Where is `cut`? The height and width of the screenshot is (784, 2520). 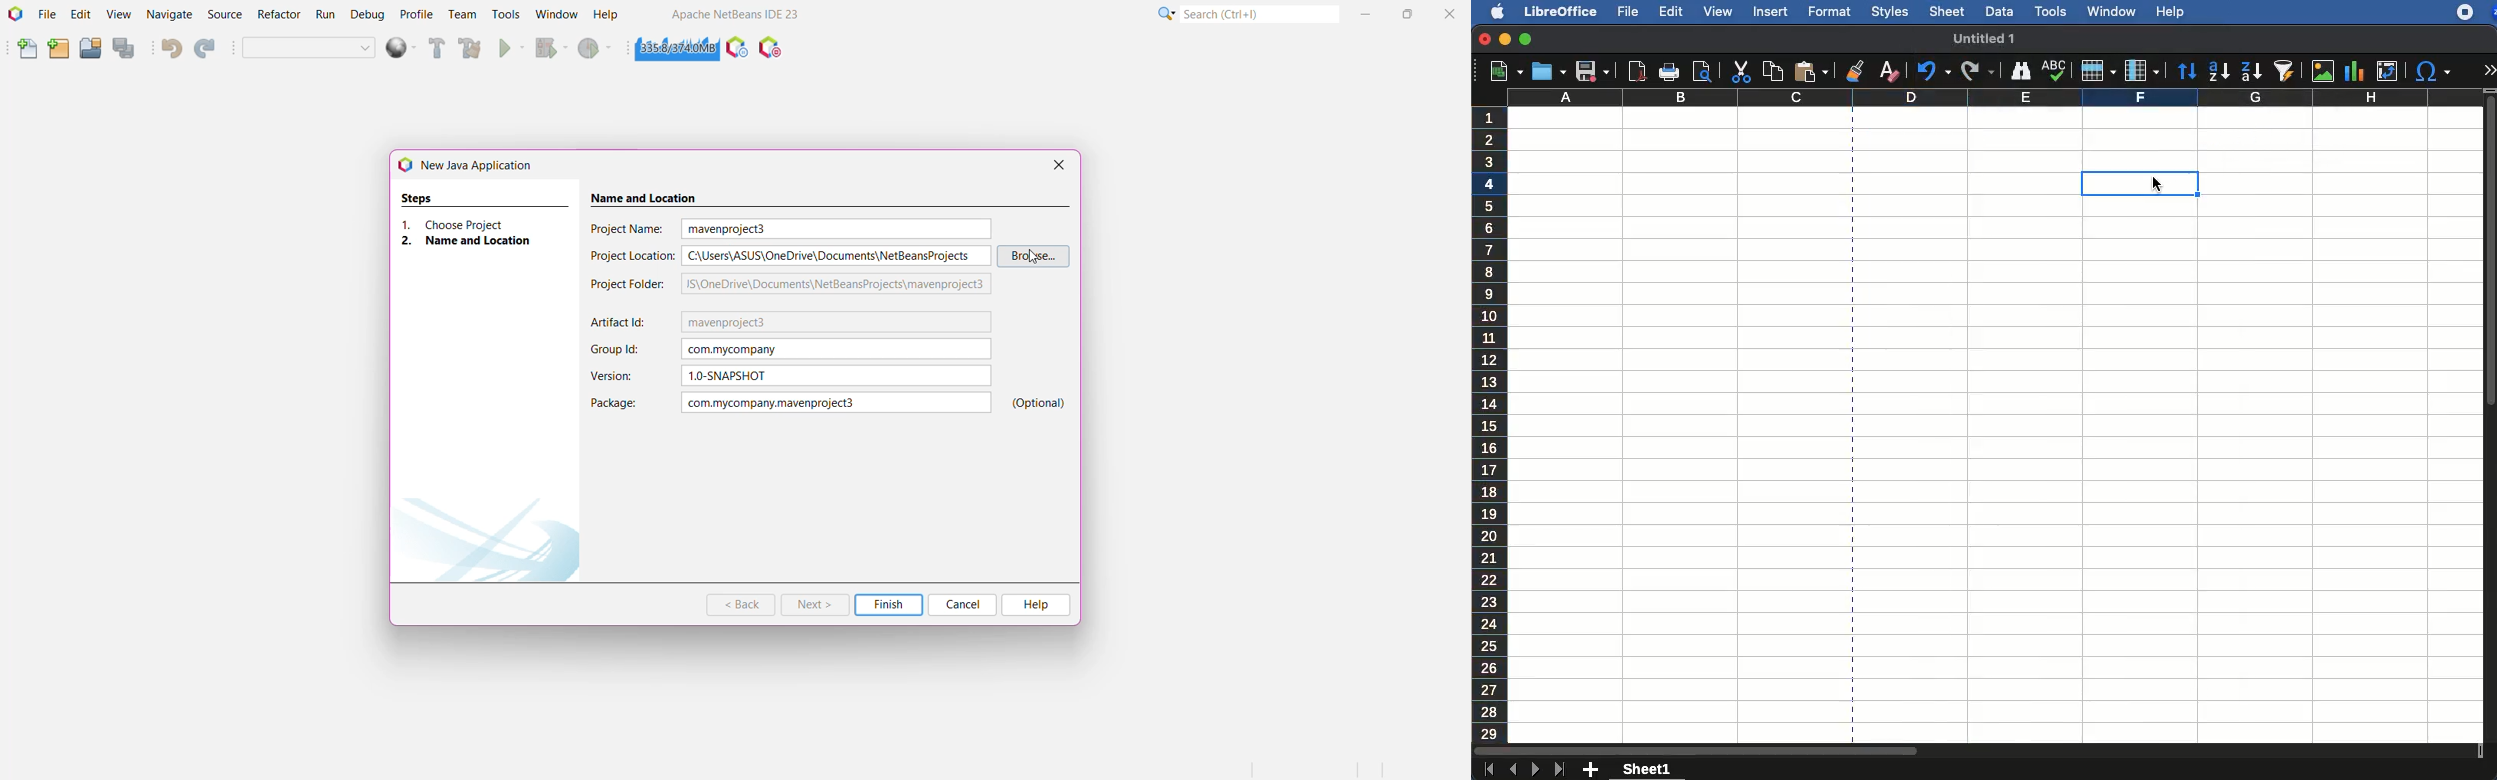 cut is located at coordinates (1740, 71).